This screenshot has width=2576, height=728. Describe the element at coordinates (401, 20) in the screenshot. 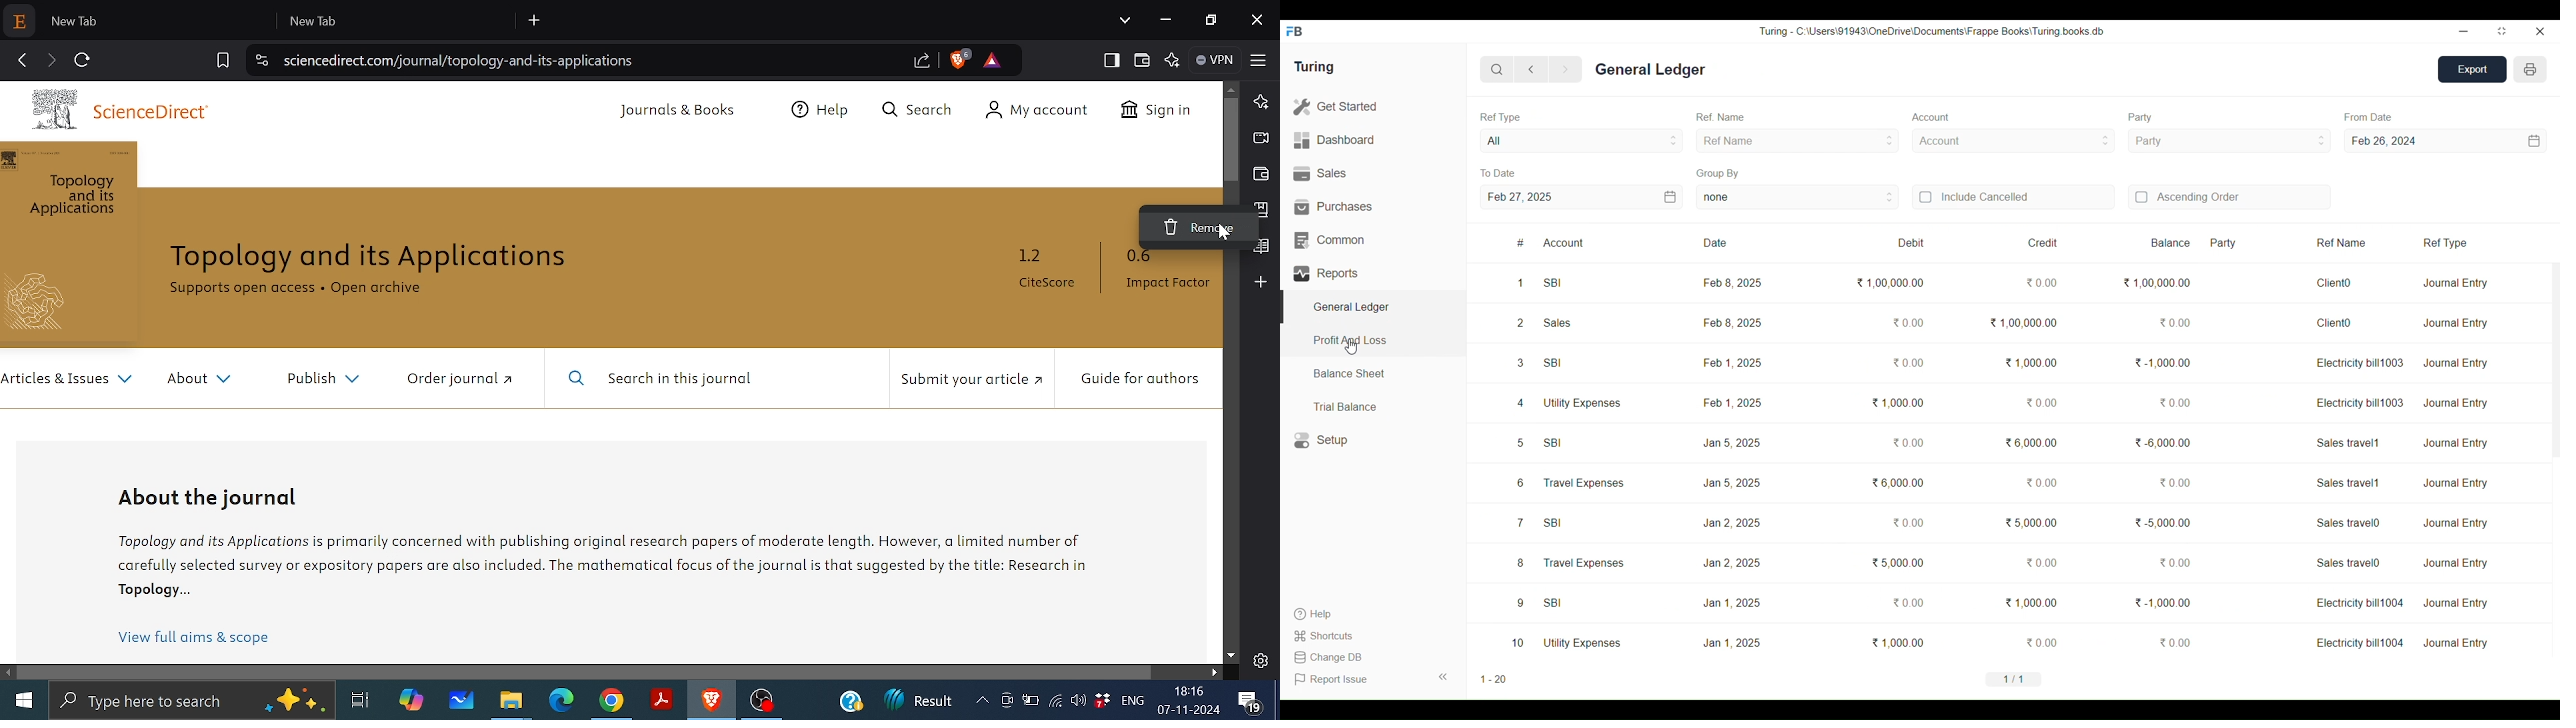

I see `2nd new tab` at that location.